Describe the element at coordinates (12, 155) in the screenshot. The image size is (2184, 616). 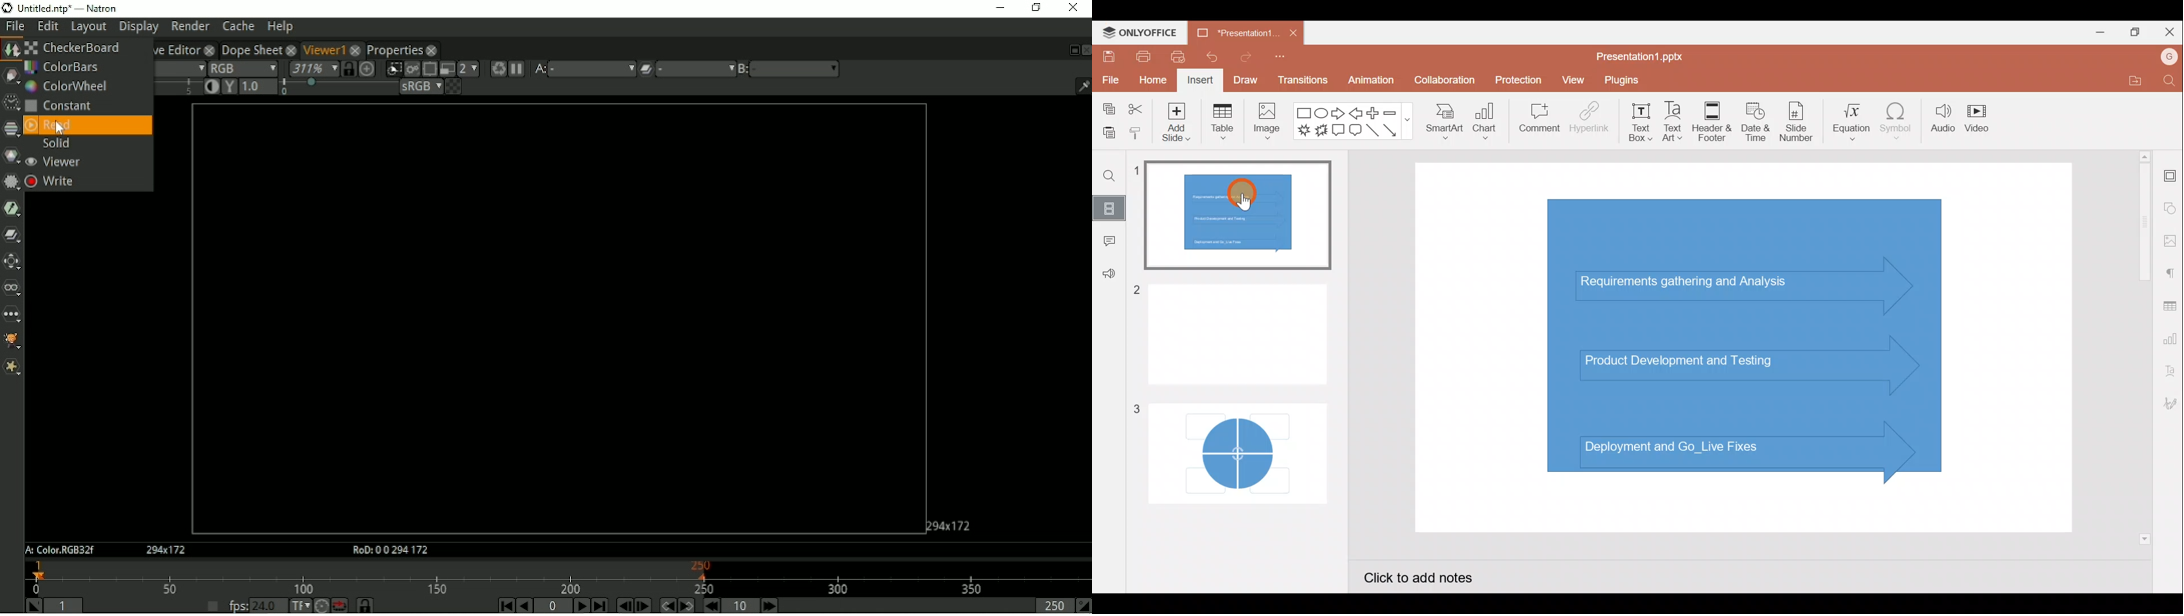
I see `Color` at that location.